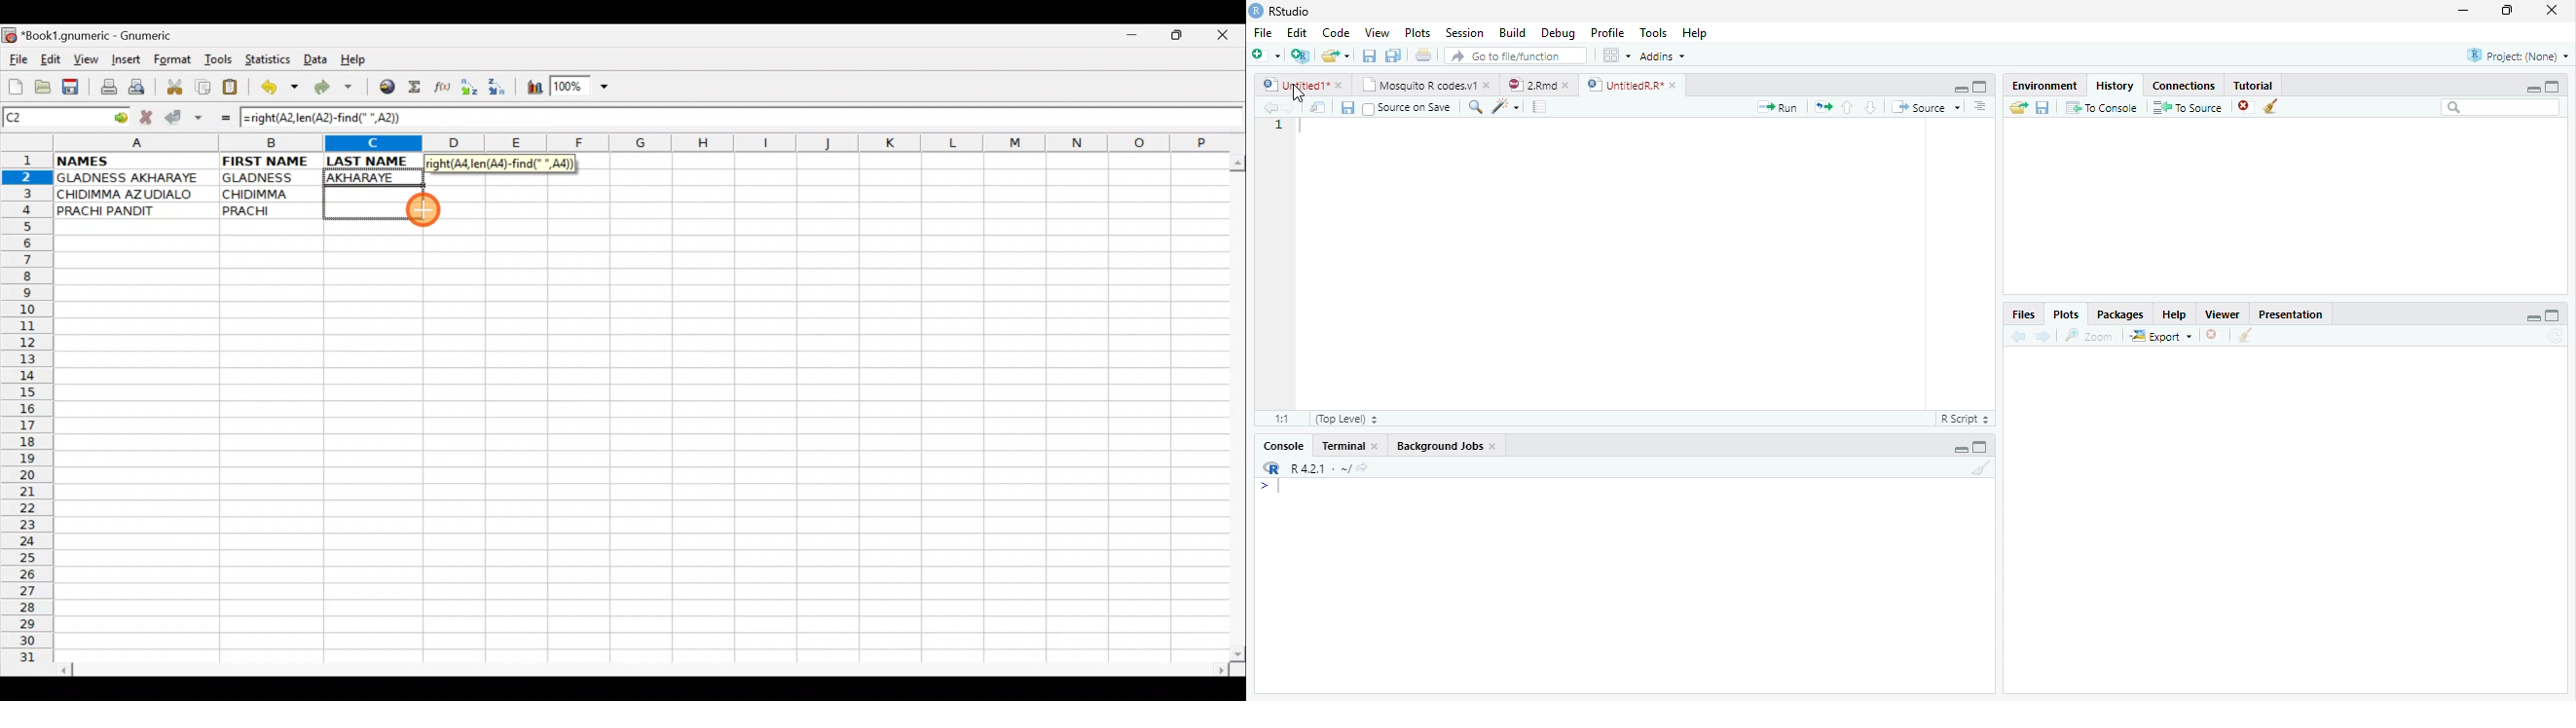 The width and height of the screenshot is (2576, 728). What do you see at coordinates (1266, 55) in the screenshot?
I see `New file` at bounding box center [1266, 55].